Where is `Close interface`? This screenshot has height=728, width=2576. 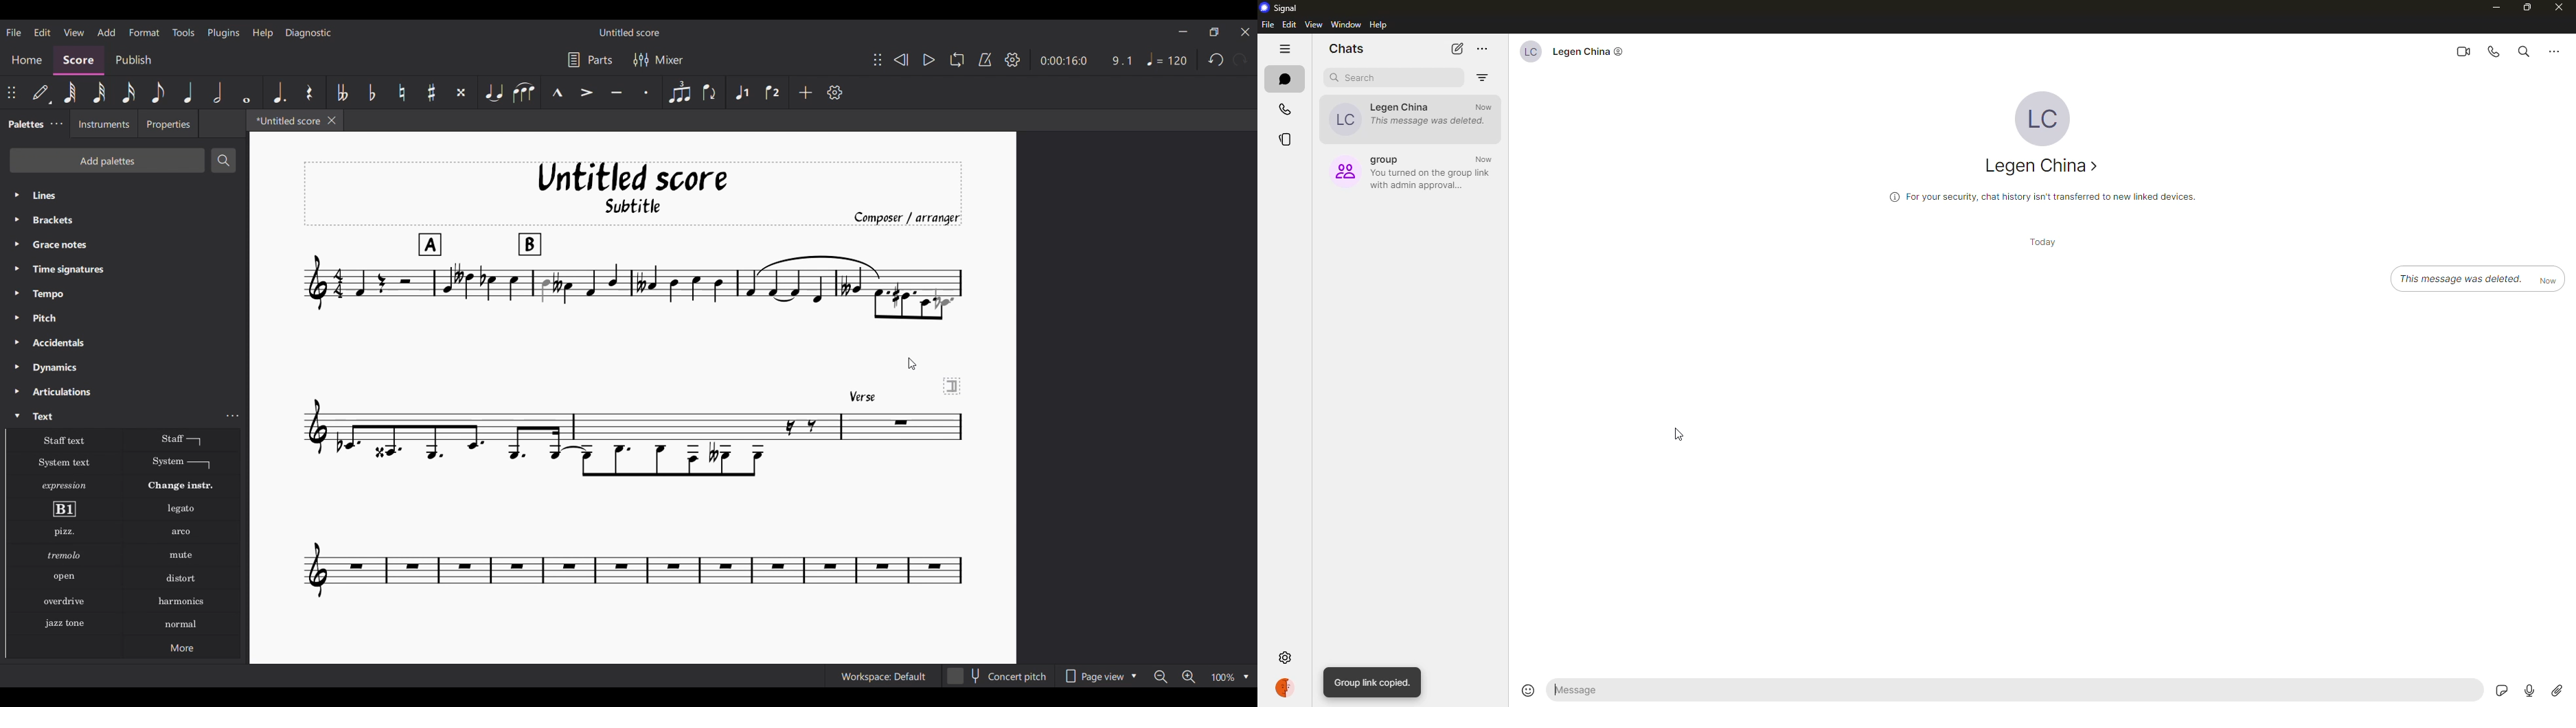 Close interface is located at coordinates (1246, 32).